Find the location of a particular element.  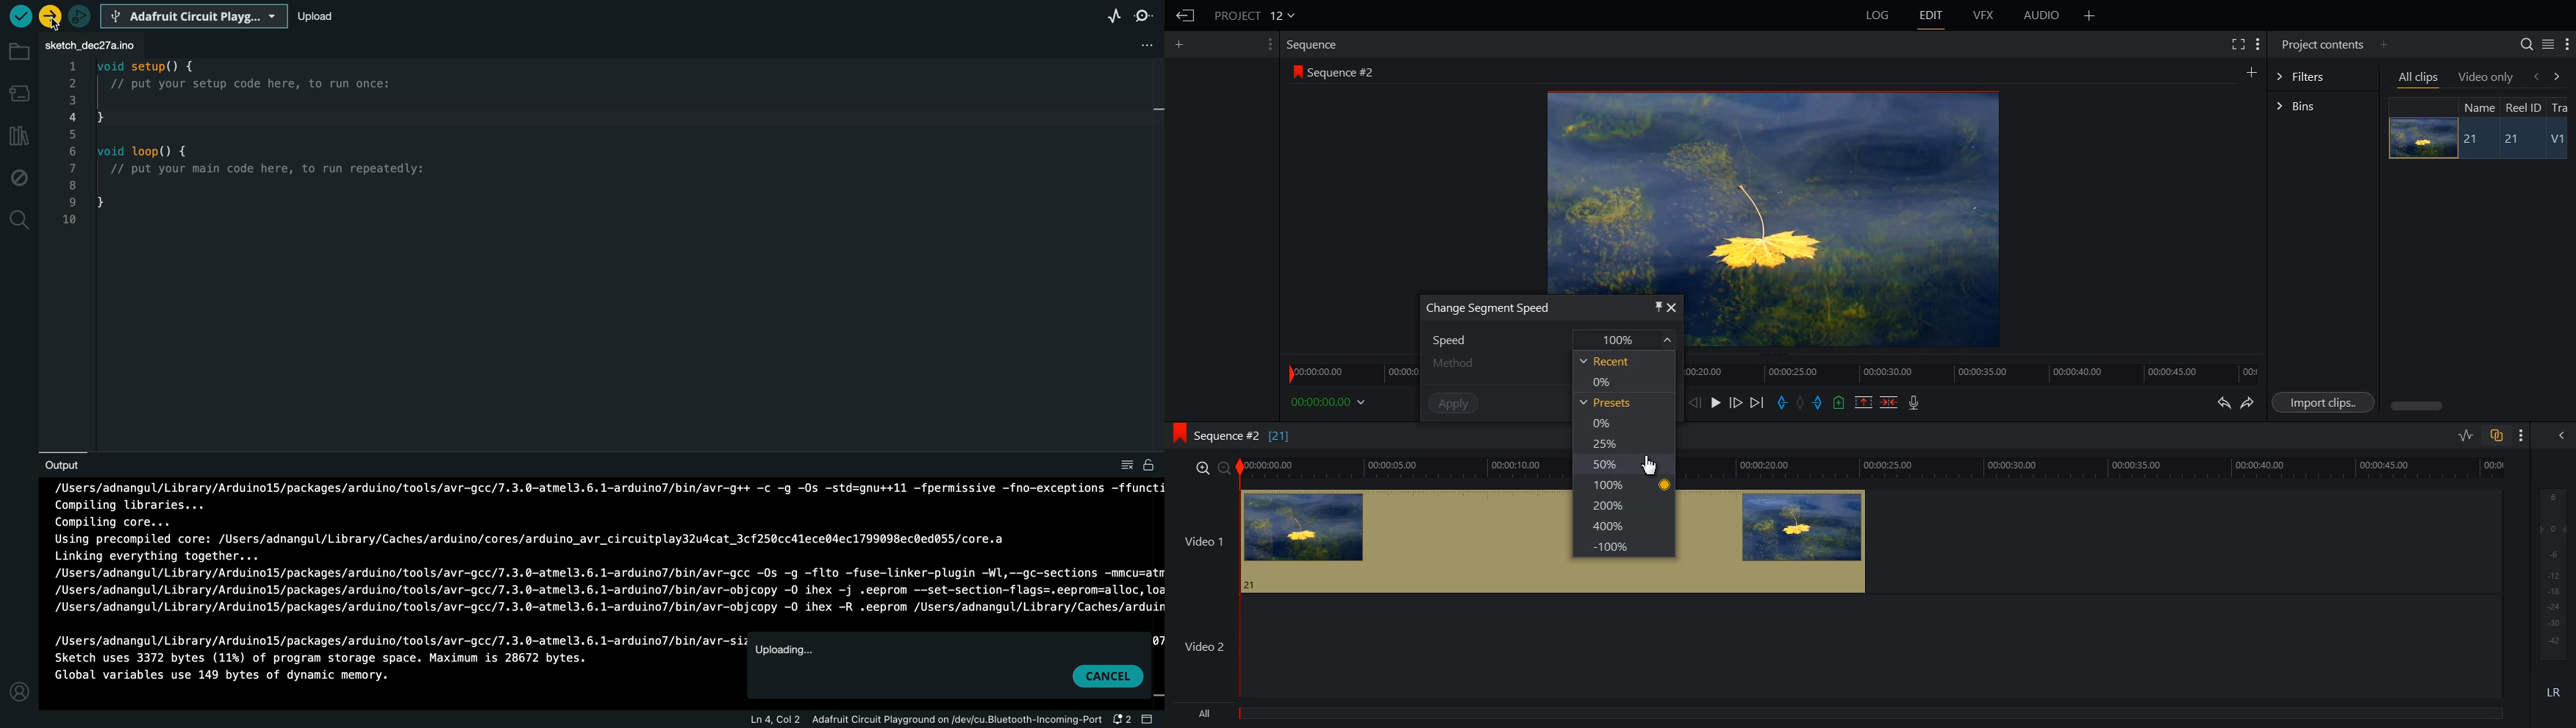

Audio output level is located at coordinates (2550, 572).